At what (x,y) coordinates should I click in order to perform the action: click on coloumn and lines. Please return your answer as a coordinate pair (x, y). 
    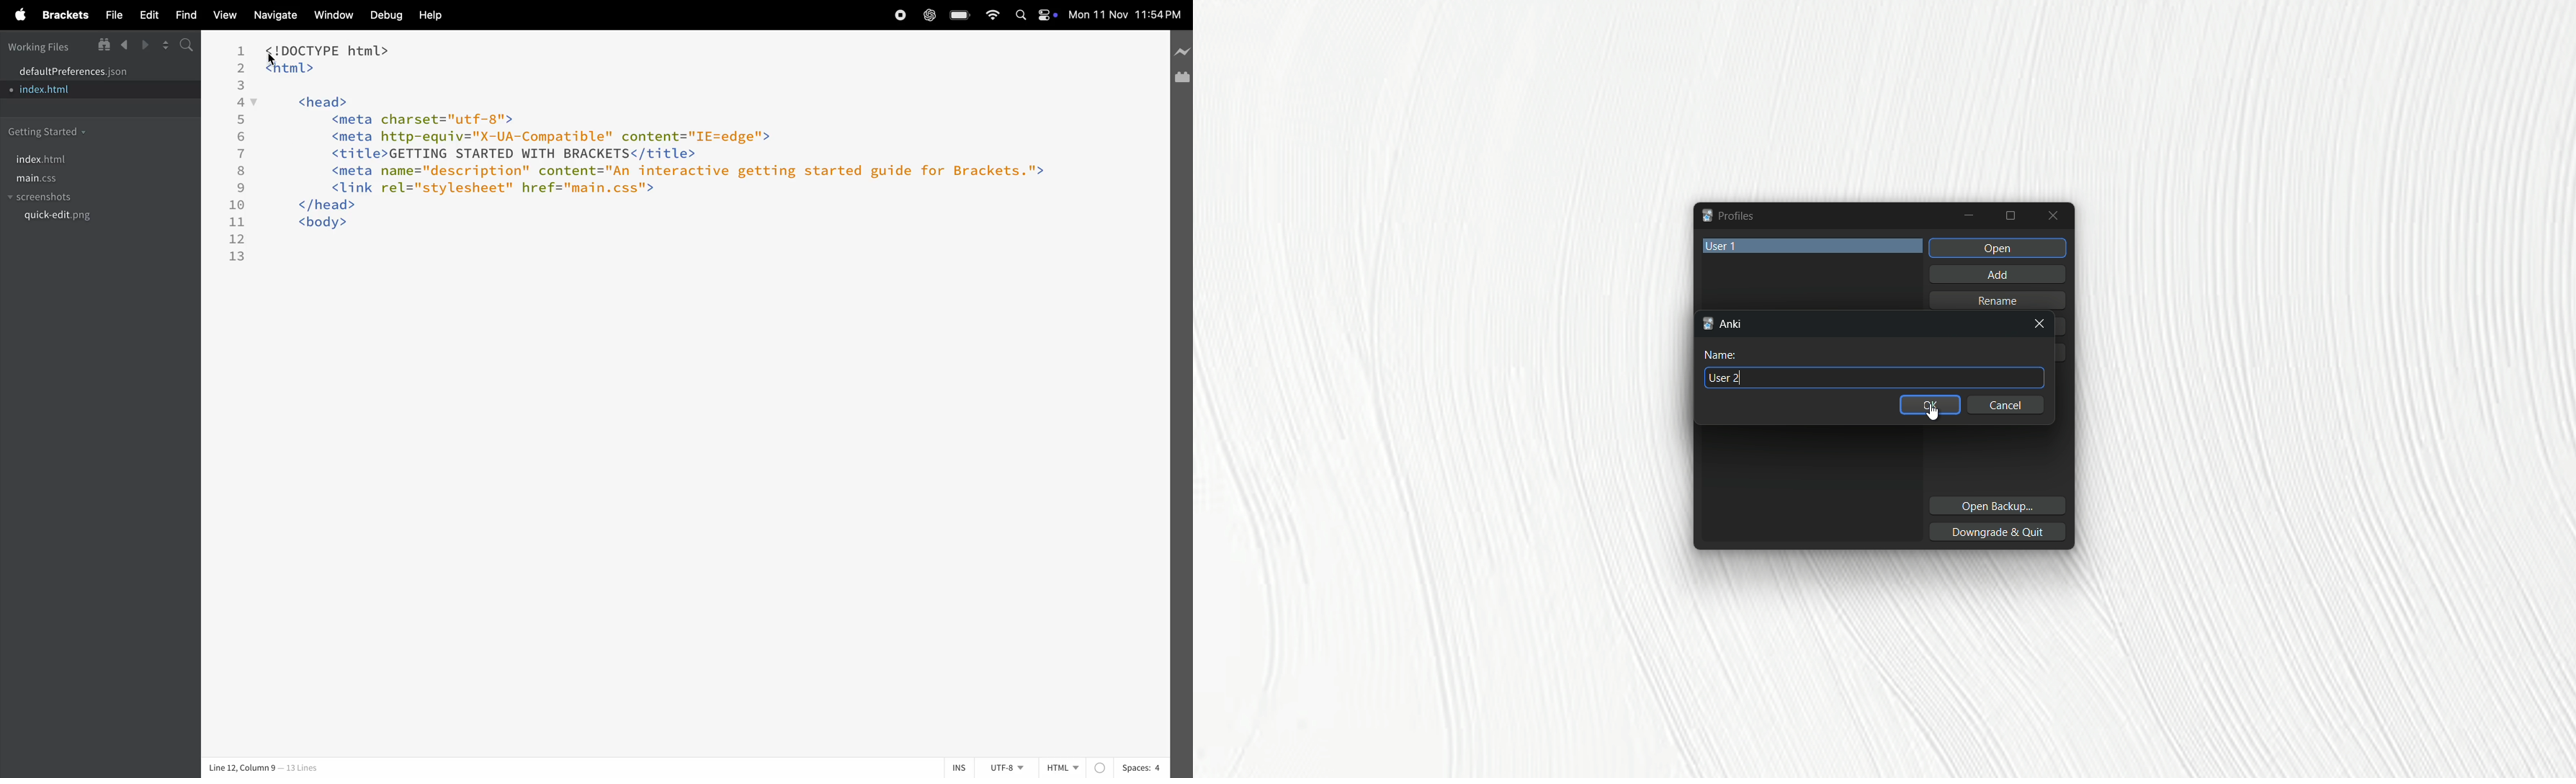
    Looking at the image, I should click on (266, 766).